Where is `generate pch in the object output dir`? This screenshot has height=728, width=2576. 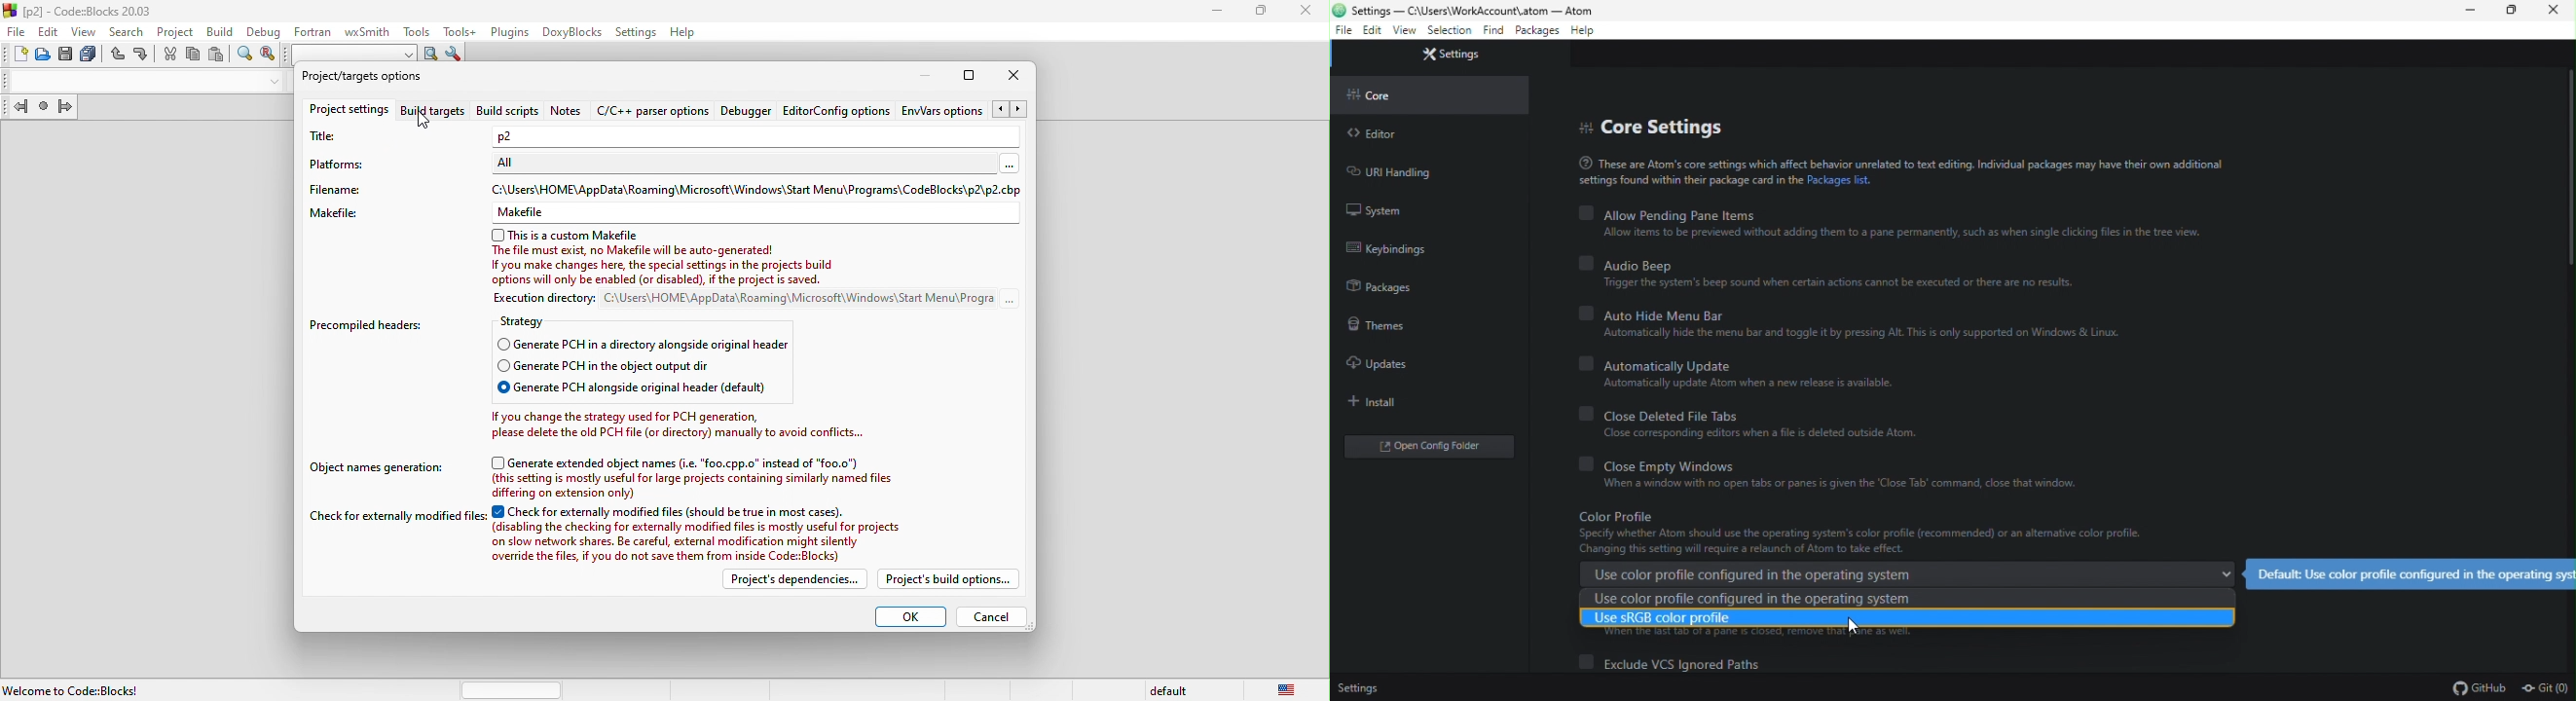 generate pch in the object output dir is located at coordinates (630, 368).